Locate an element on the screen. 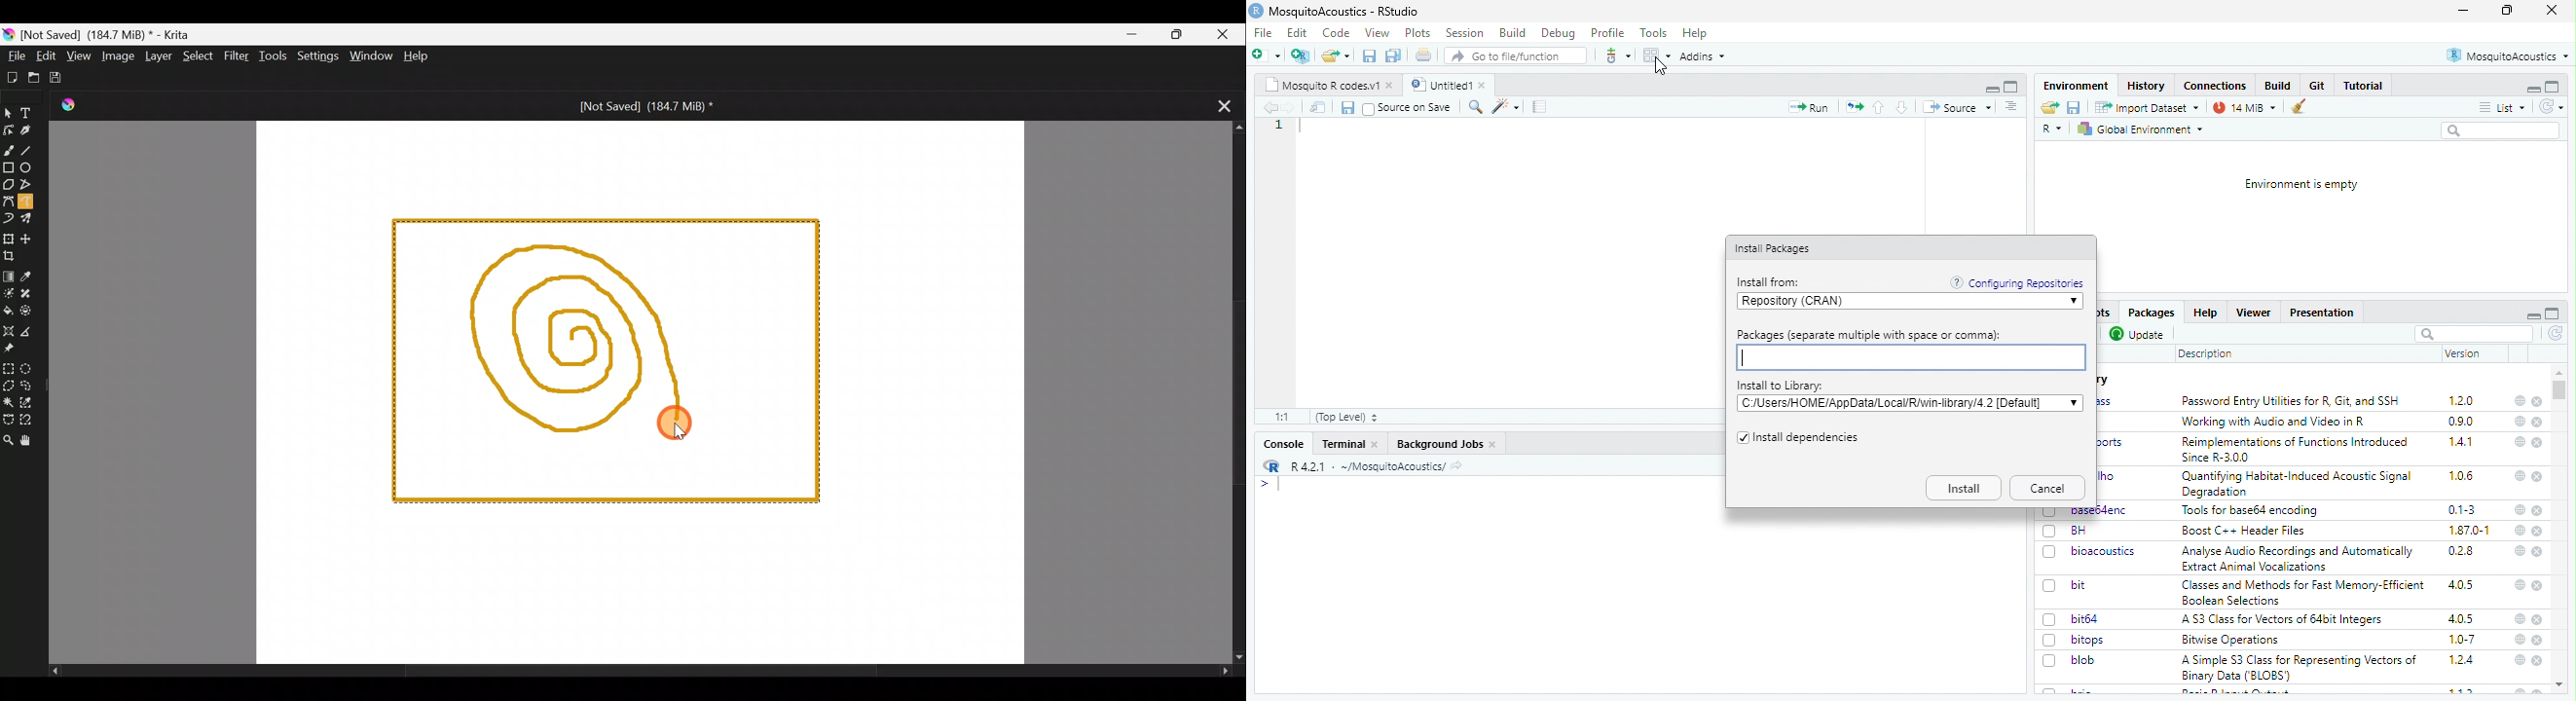 This screenshot has height=728, width=2576. C:/Users/HOME/AppData/Local/R/win-library/4.2 [Default] is located at coordinates (1898, 403).